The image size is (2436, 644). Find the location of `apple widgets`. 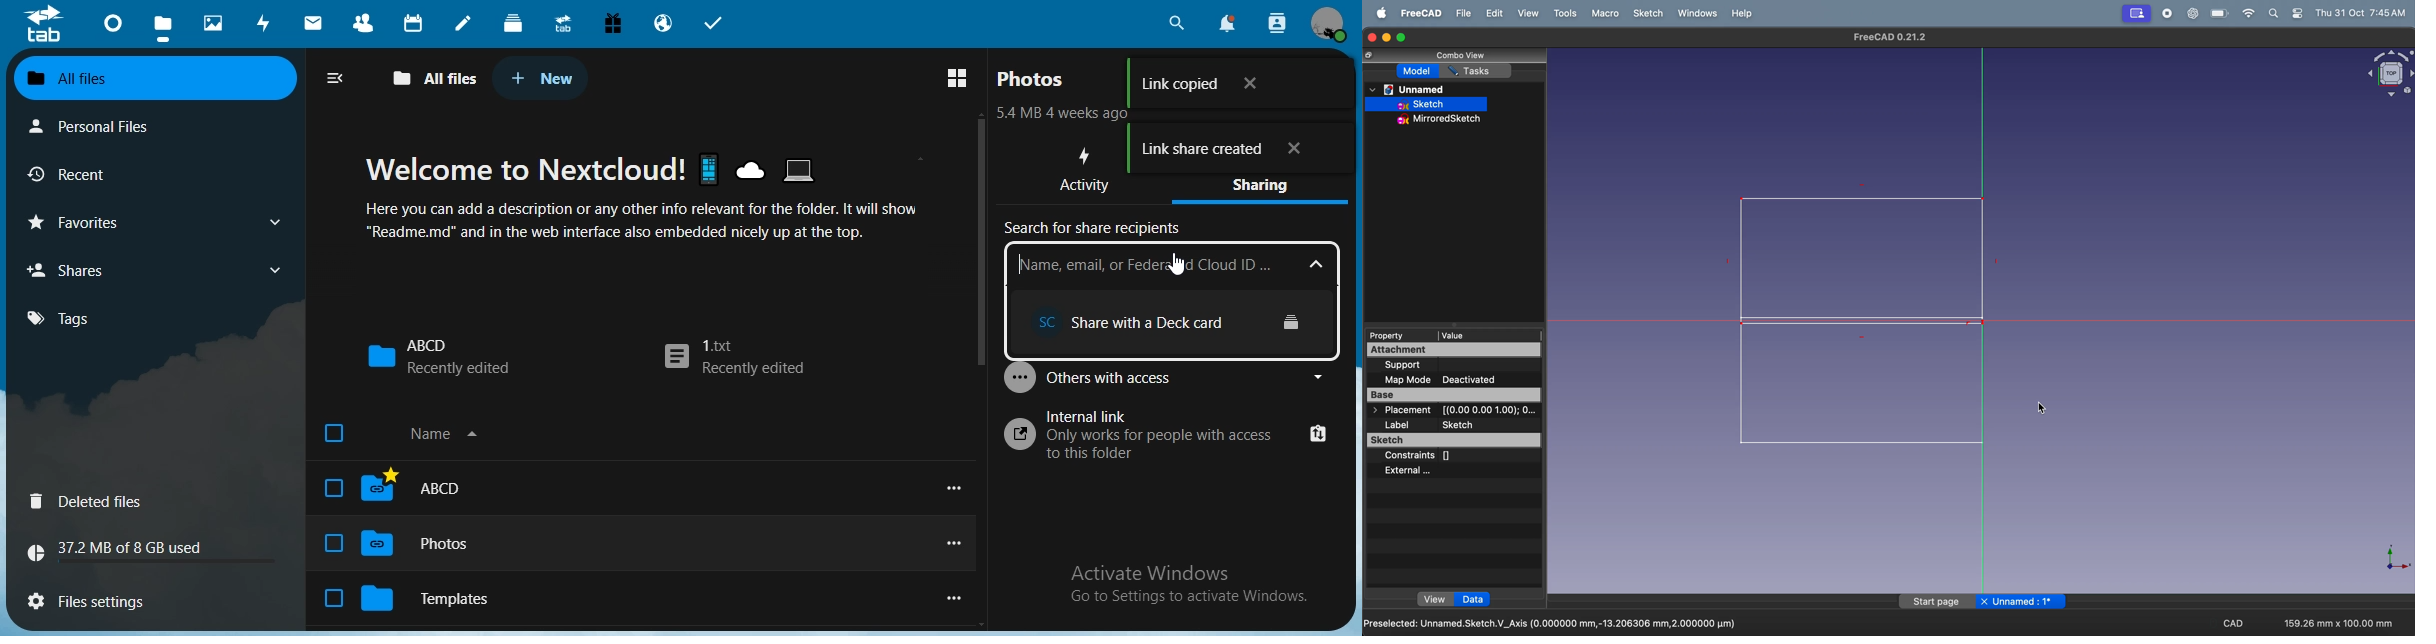

apple widgets is located at coordinates (2285, 14).